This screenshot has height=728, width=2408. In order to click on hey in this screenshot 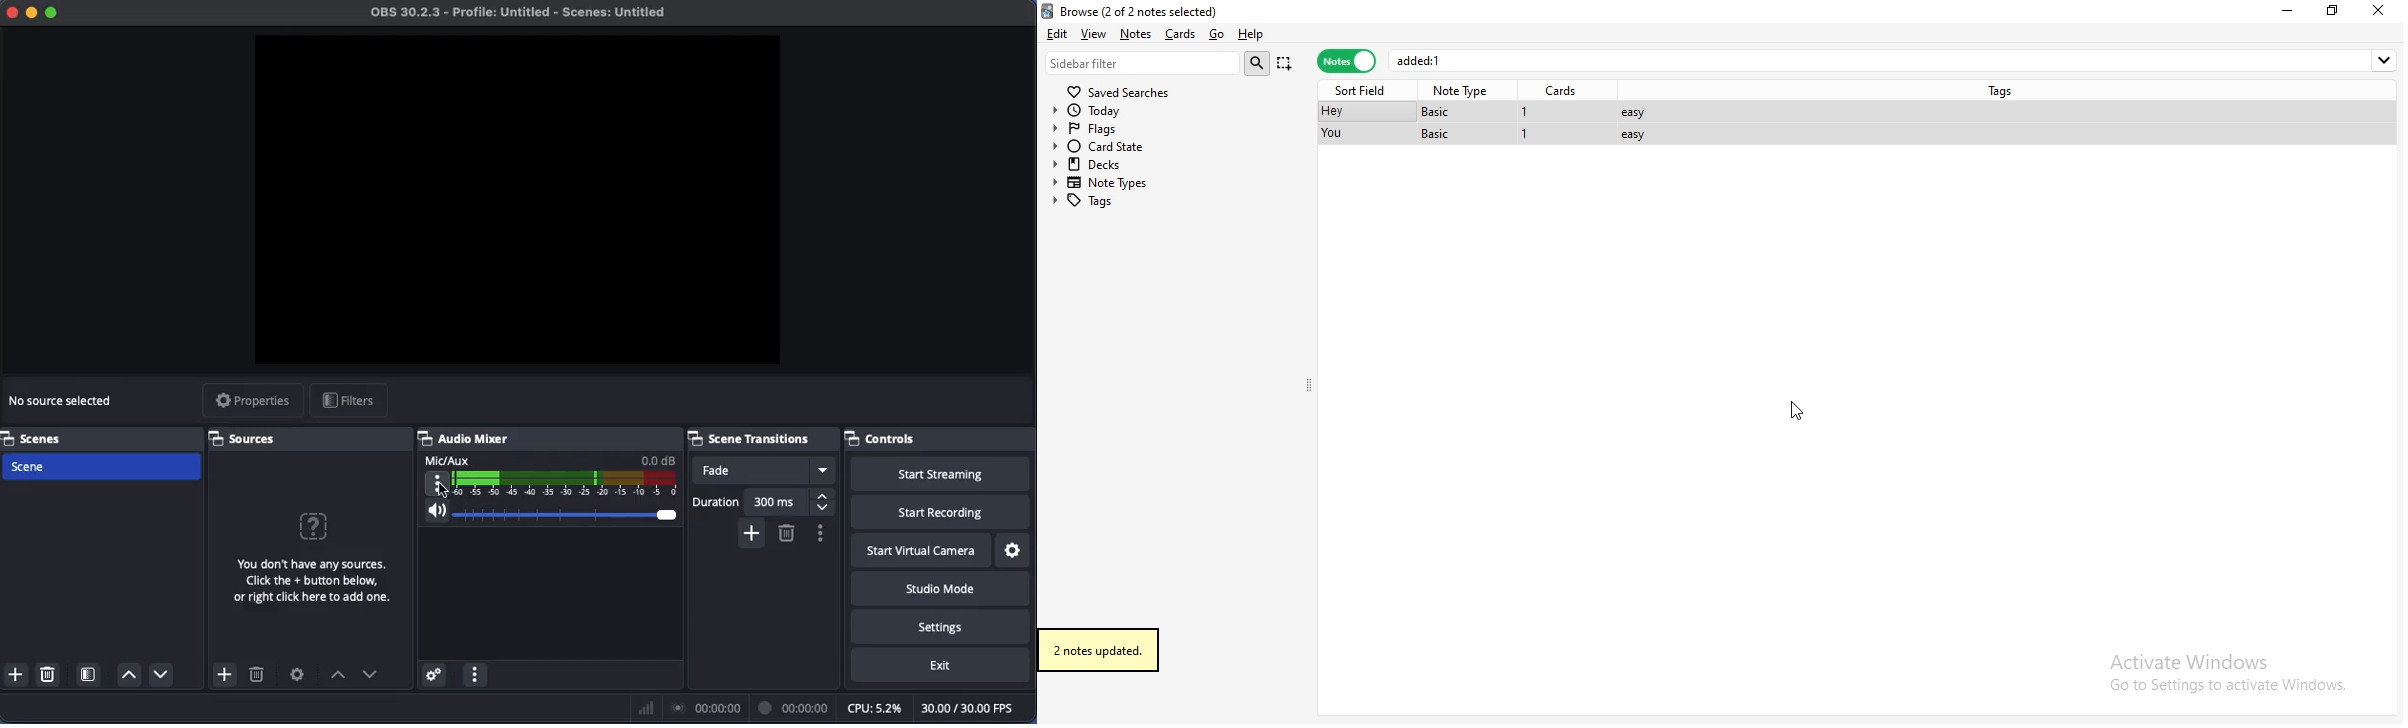, I will do `click(1331, 112)`.